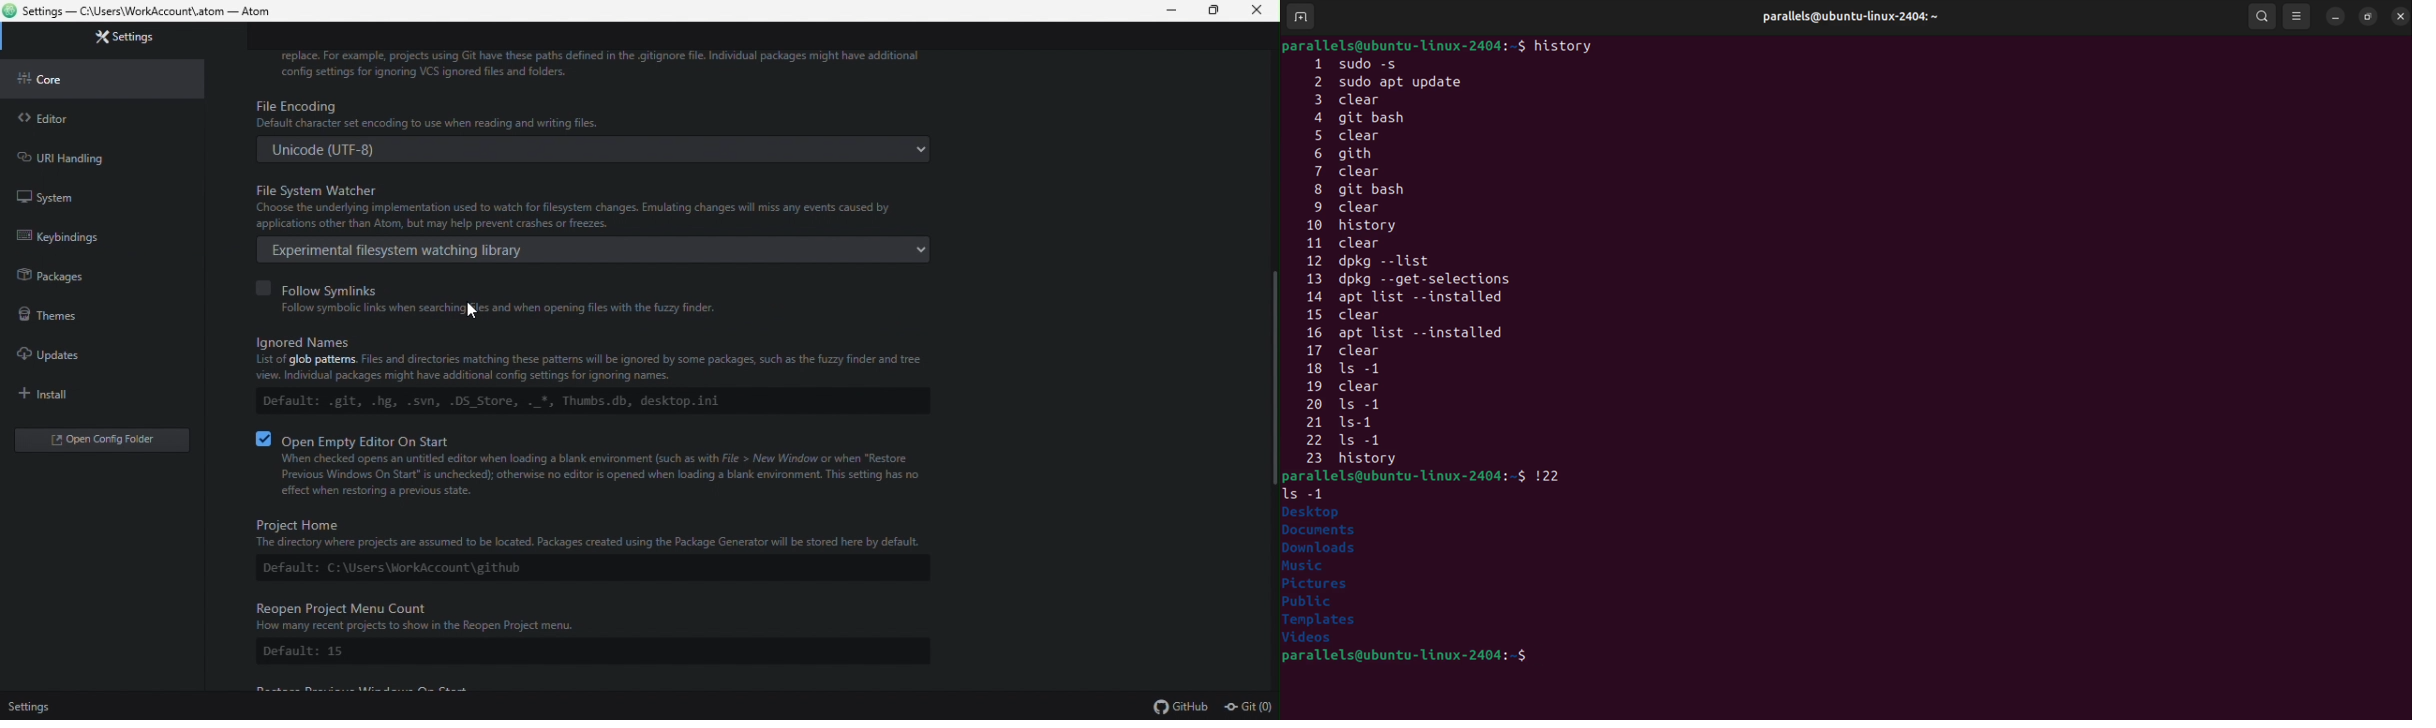 The image size is (2436, 728). What do you see at coordinates (1181, 708) in the screenshot?
I see `github` at bounding box center [1181, 708].